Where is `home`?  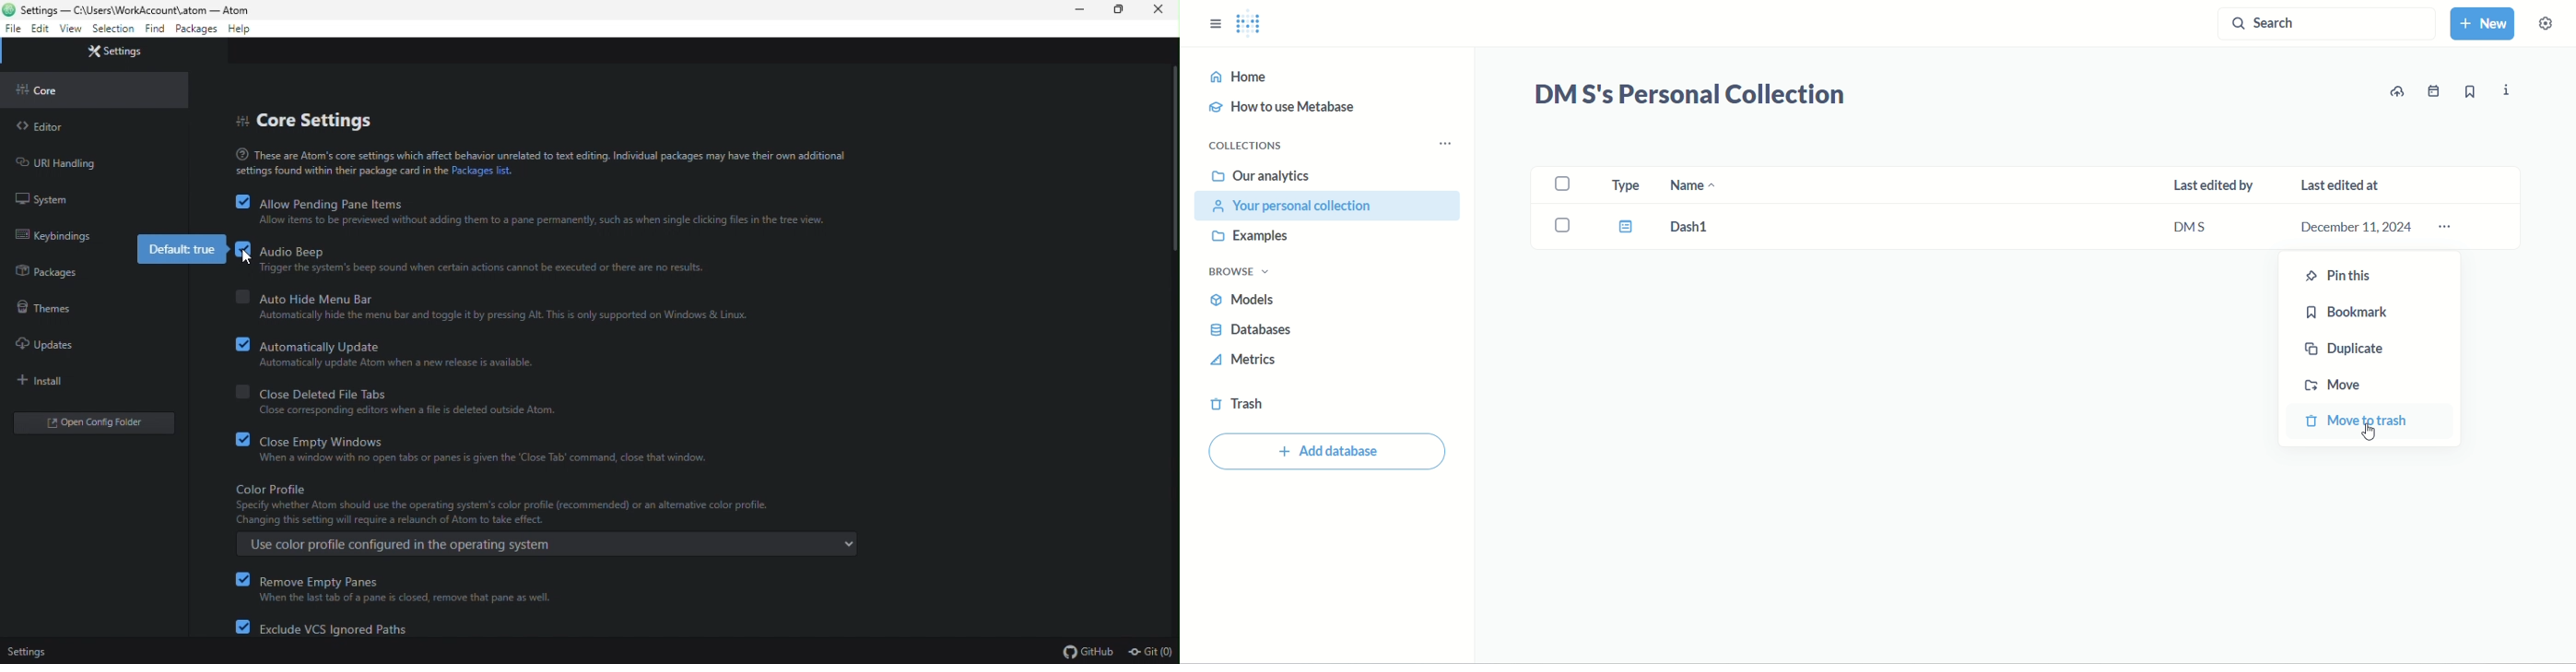 home is located at coordinates (1322, 77).